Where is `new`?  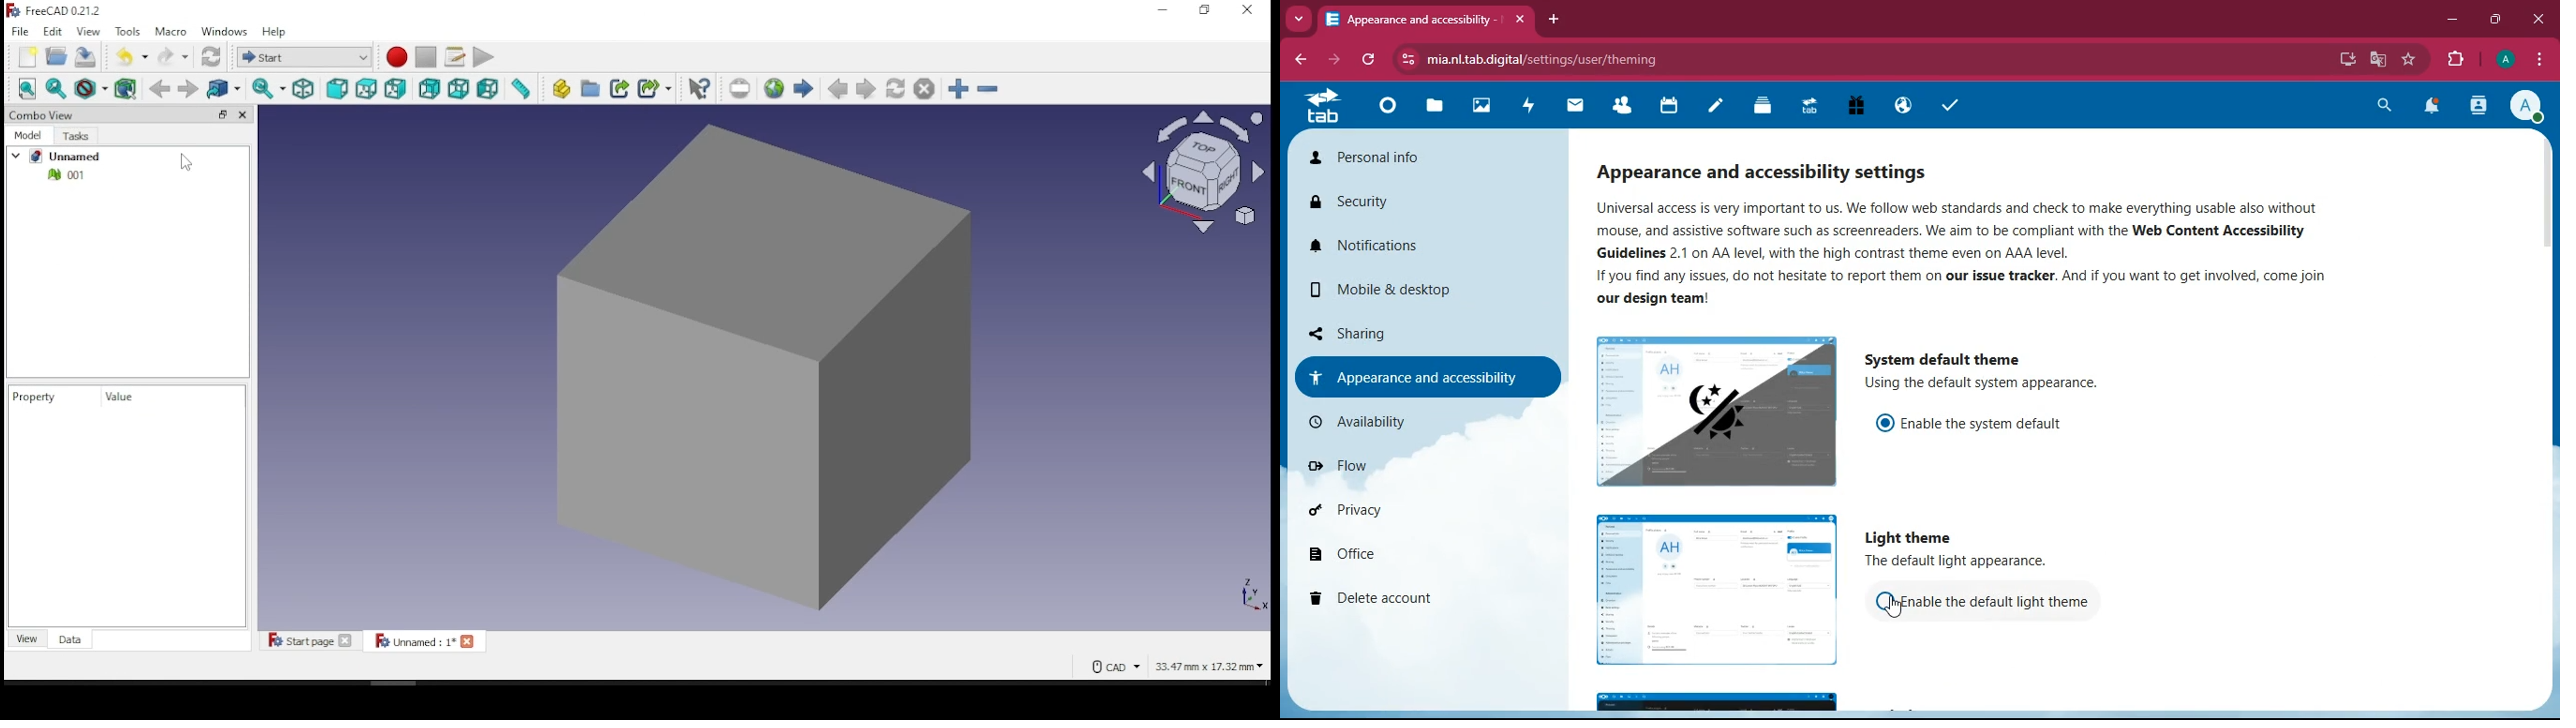 new is located at coordinates (27, 57).